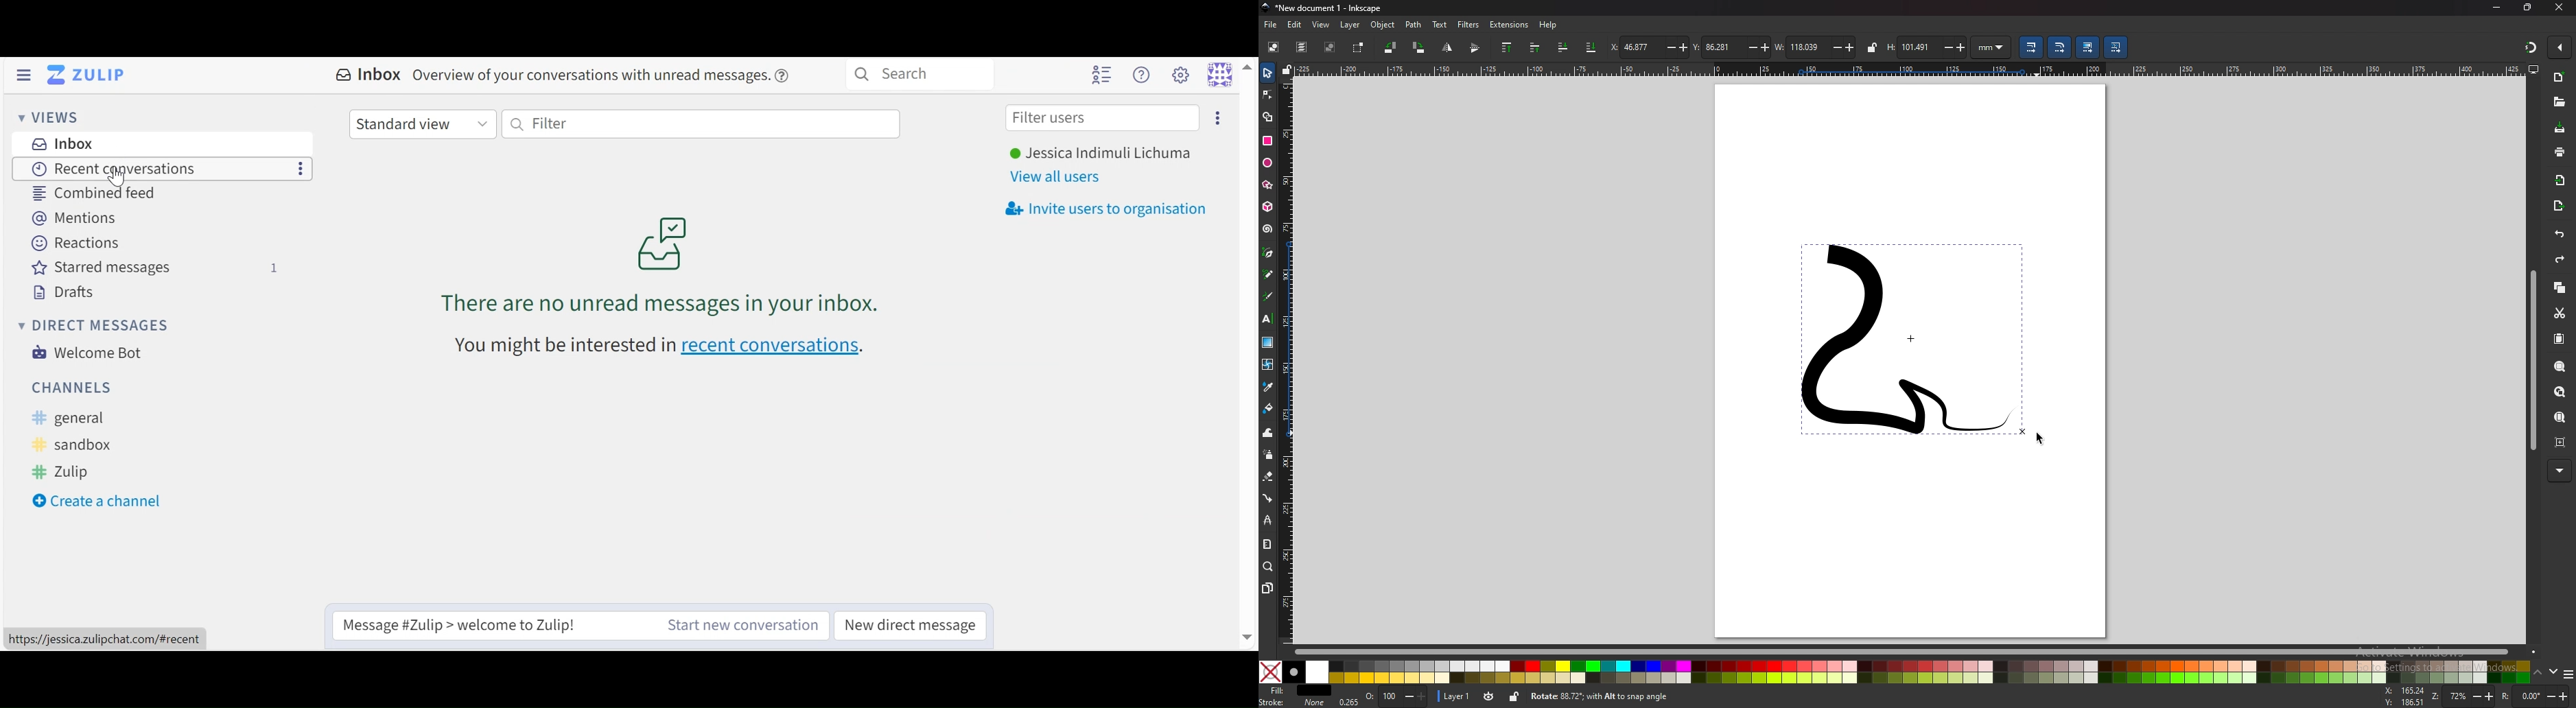  What do you see at coordinates (2529, 47) in the screenshot?
I see `snapping` at bounding box center [2529, 47].